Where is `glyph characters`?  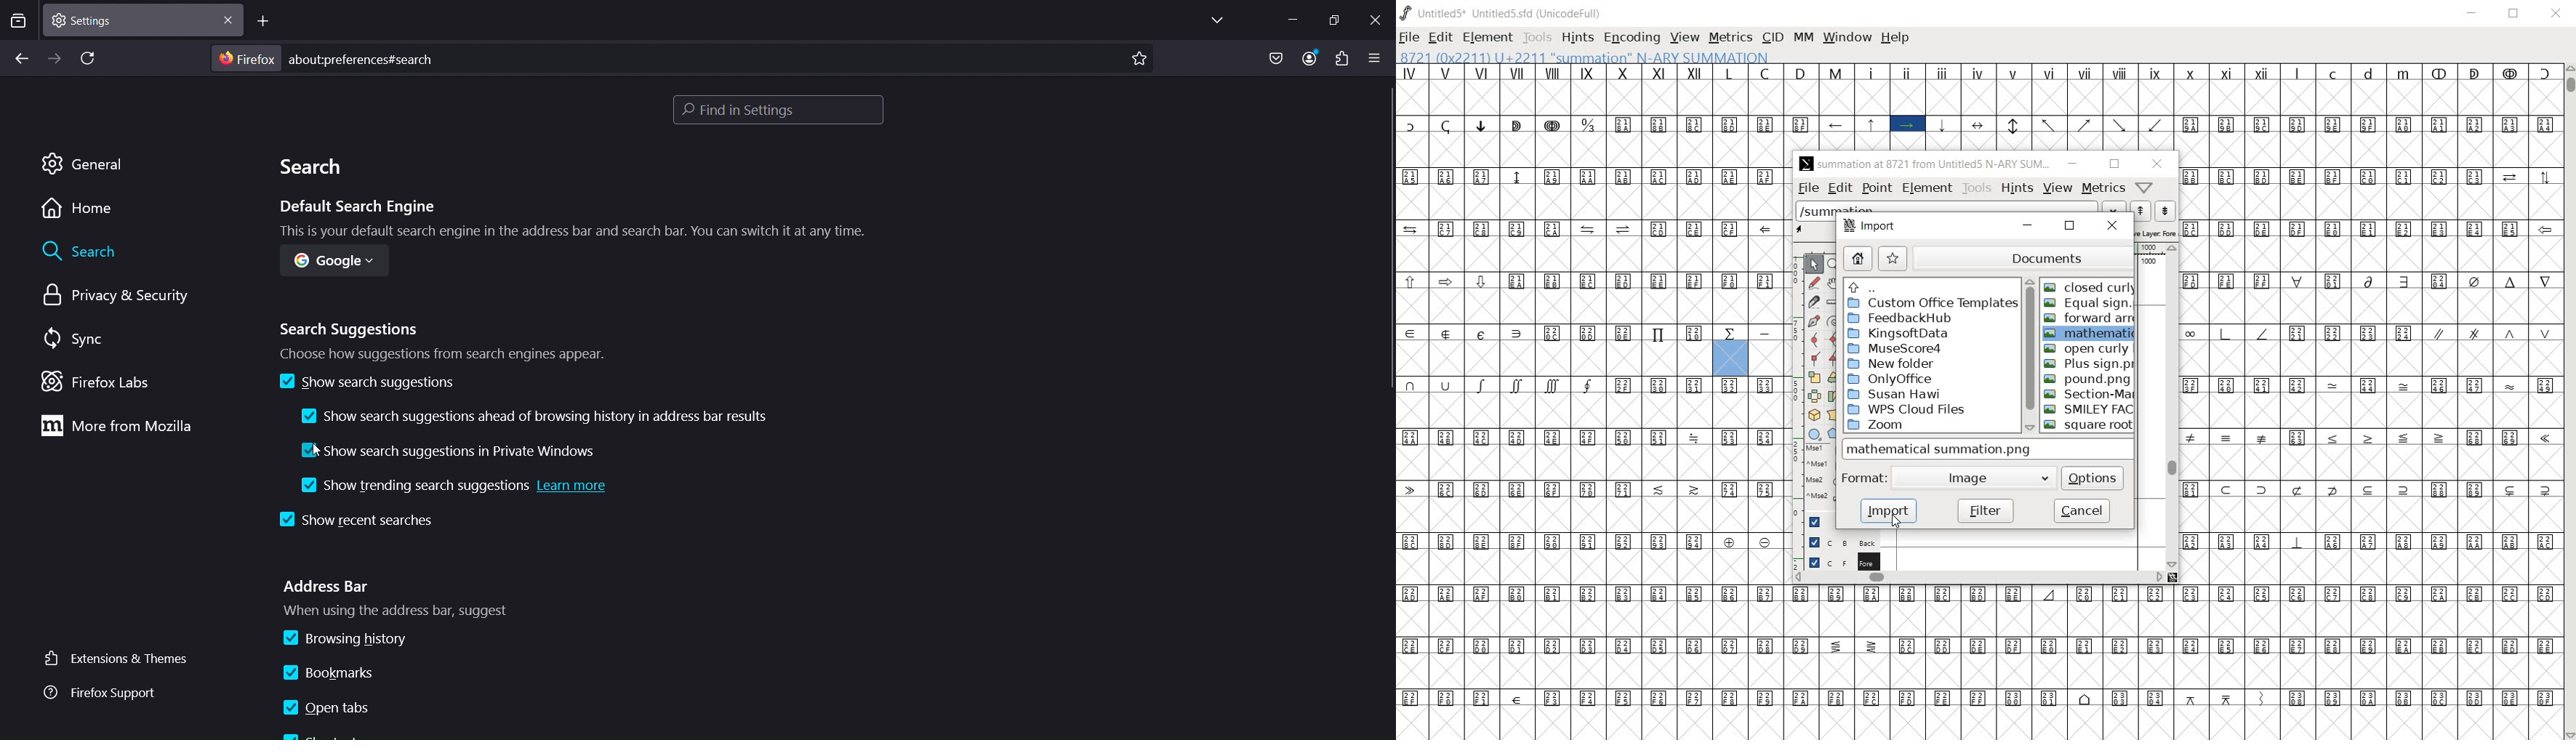 glyph characters is located at coordinates (2172, 107).